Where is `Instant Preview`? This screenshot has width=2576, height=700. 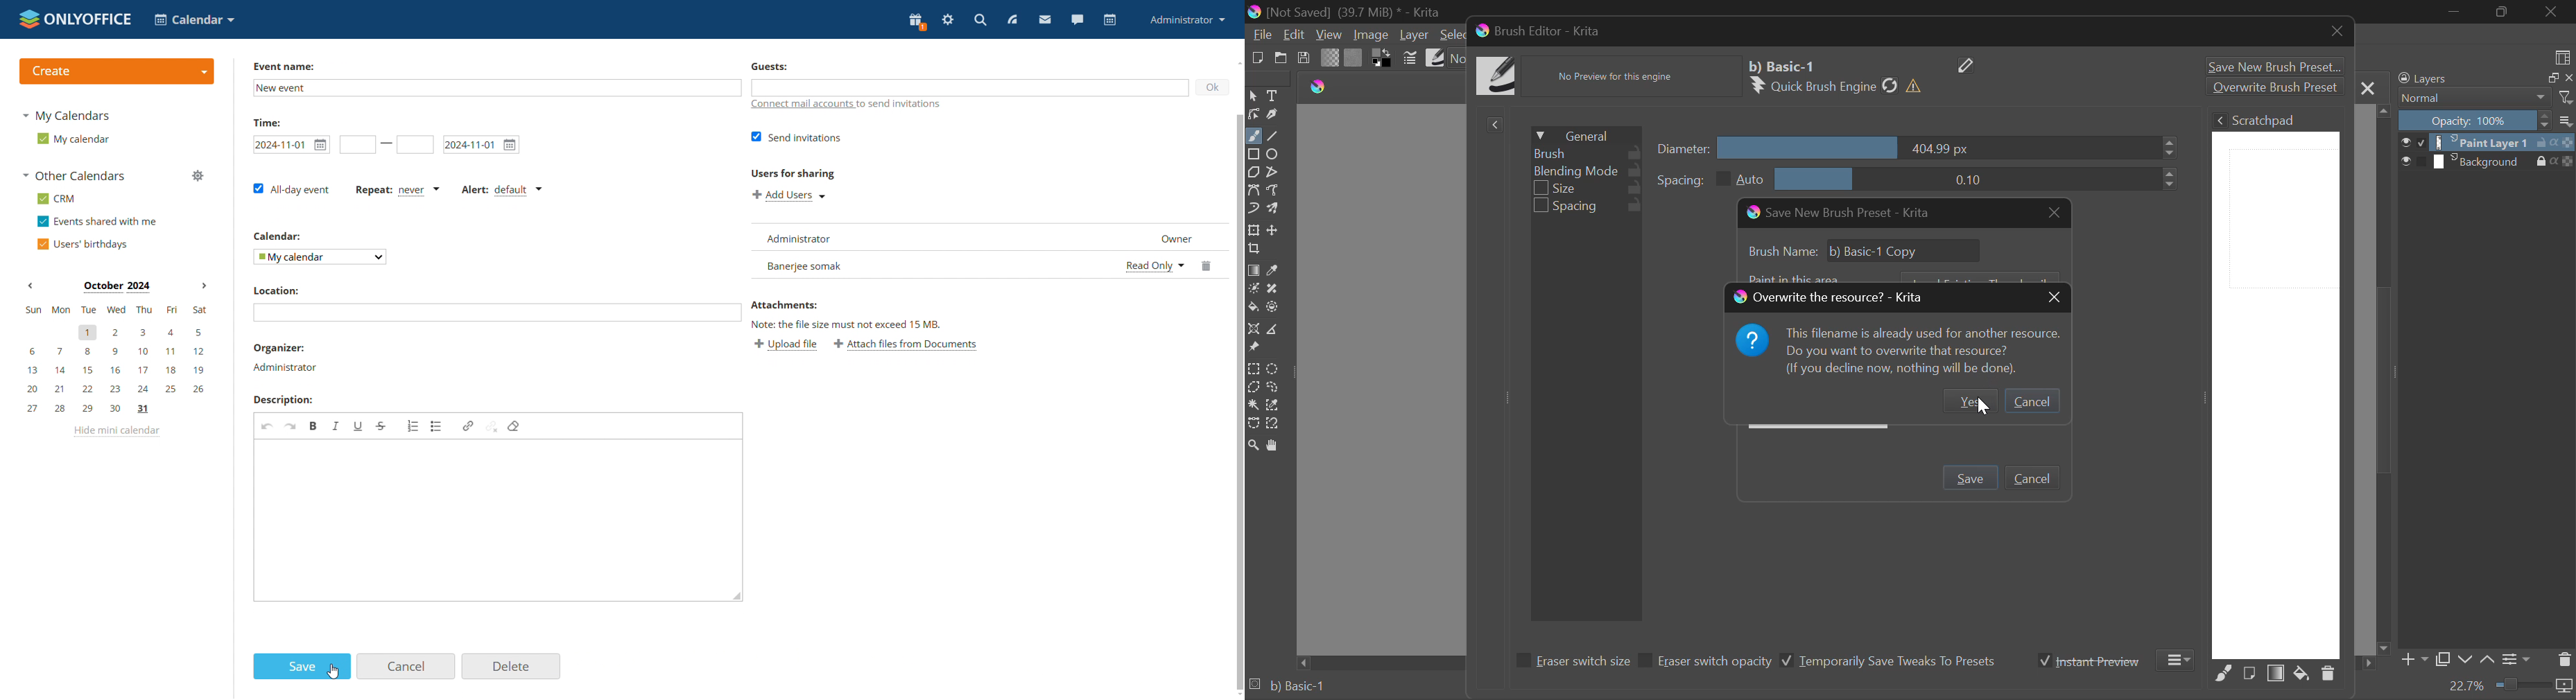 Instant Preview is located at coordinates (2089, 660).